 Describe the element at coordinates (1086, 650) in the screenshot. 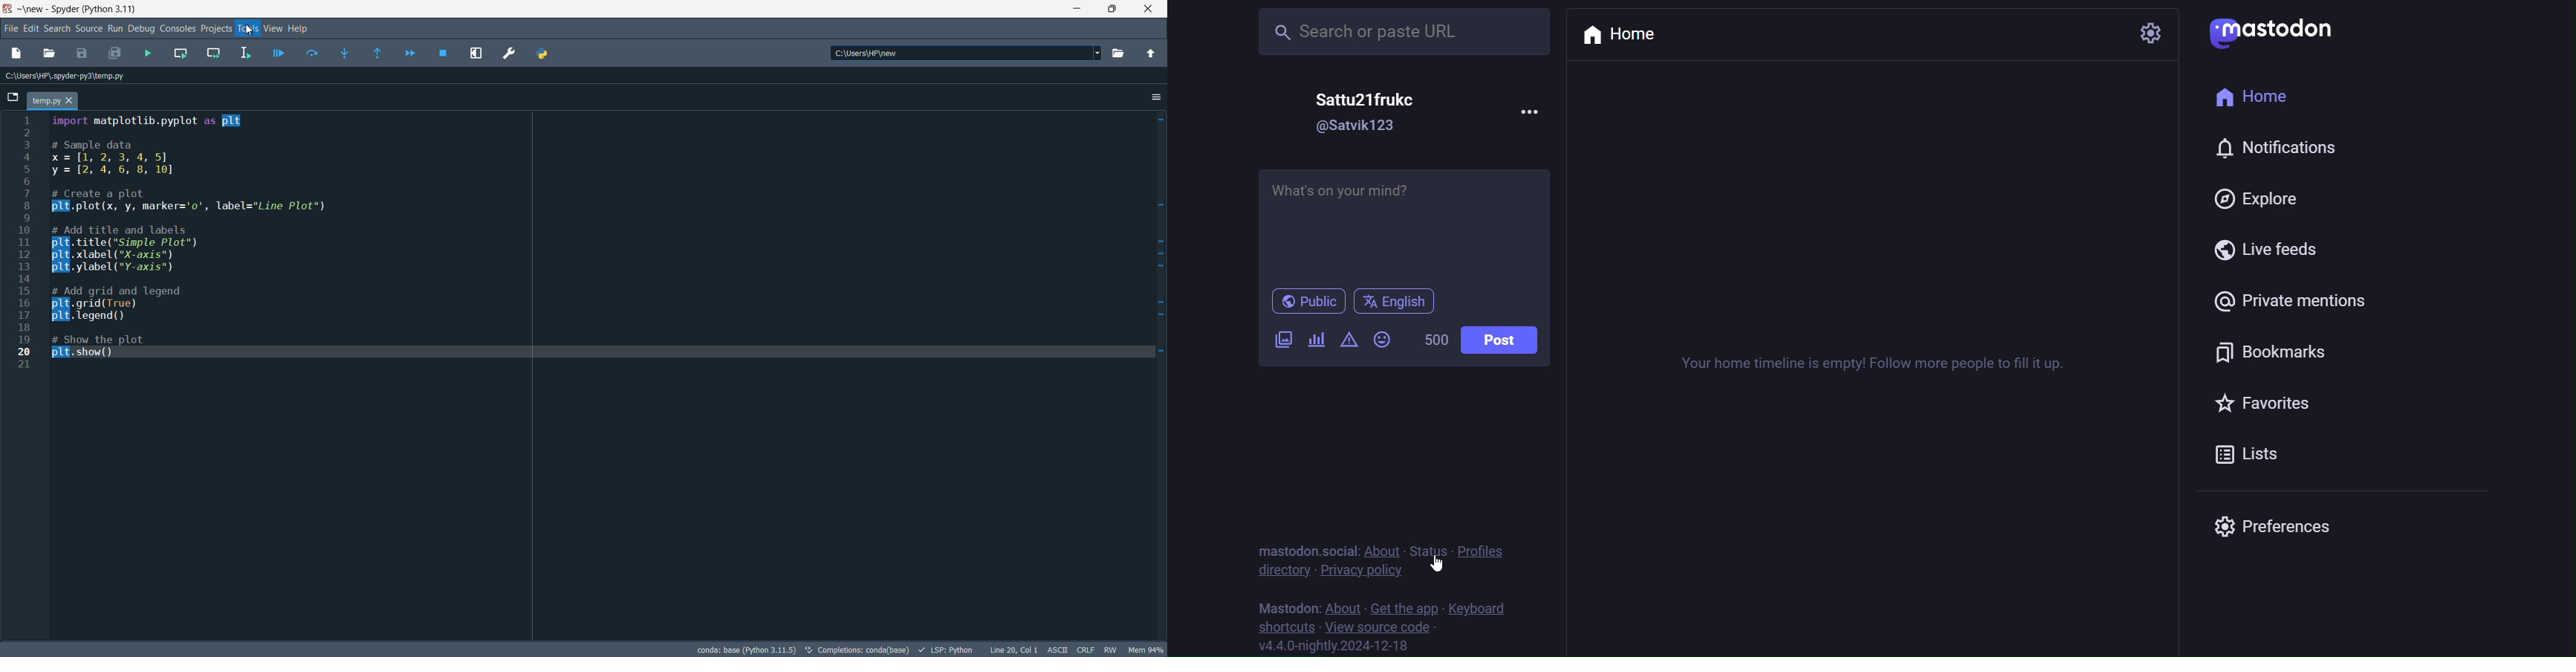

I see `file eol status` at that location.